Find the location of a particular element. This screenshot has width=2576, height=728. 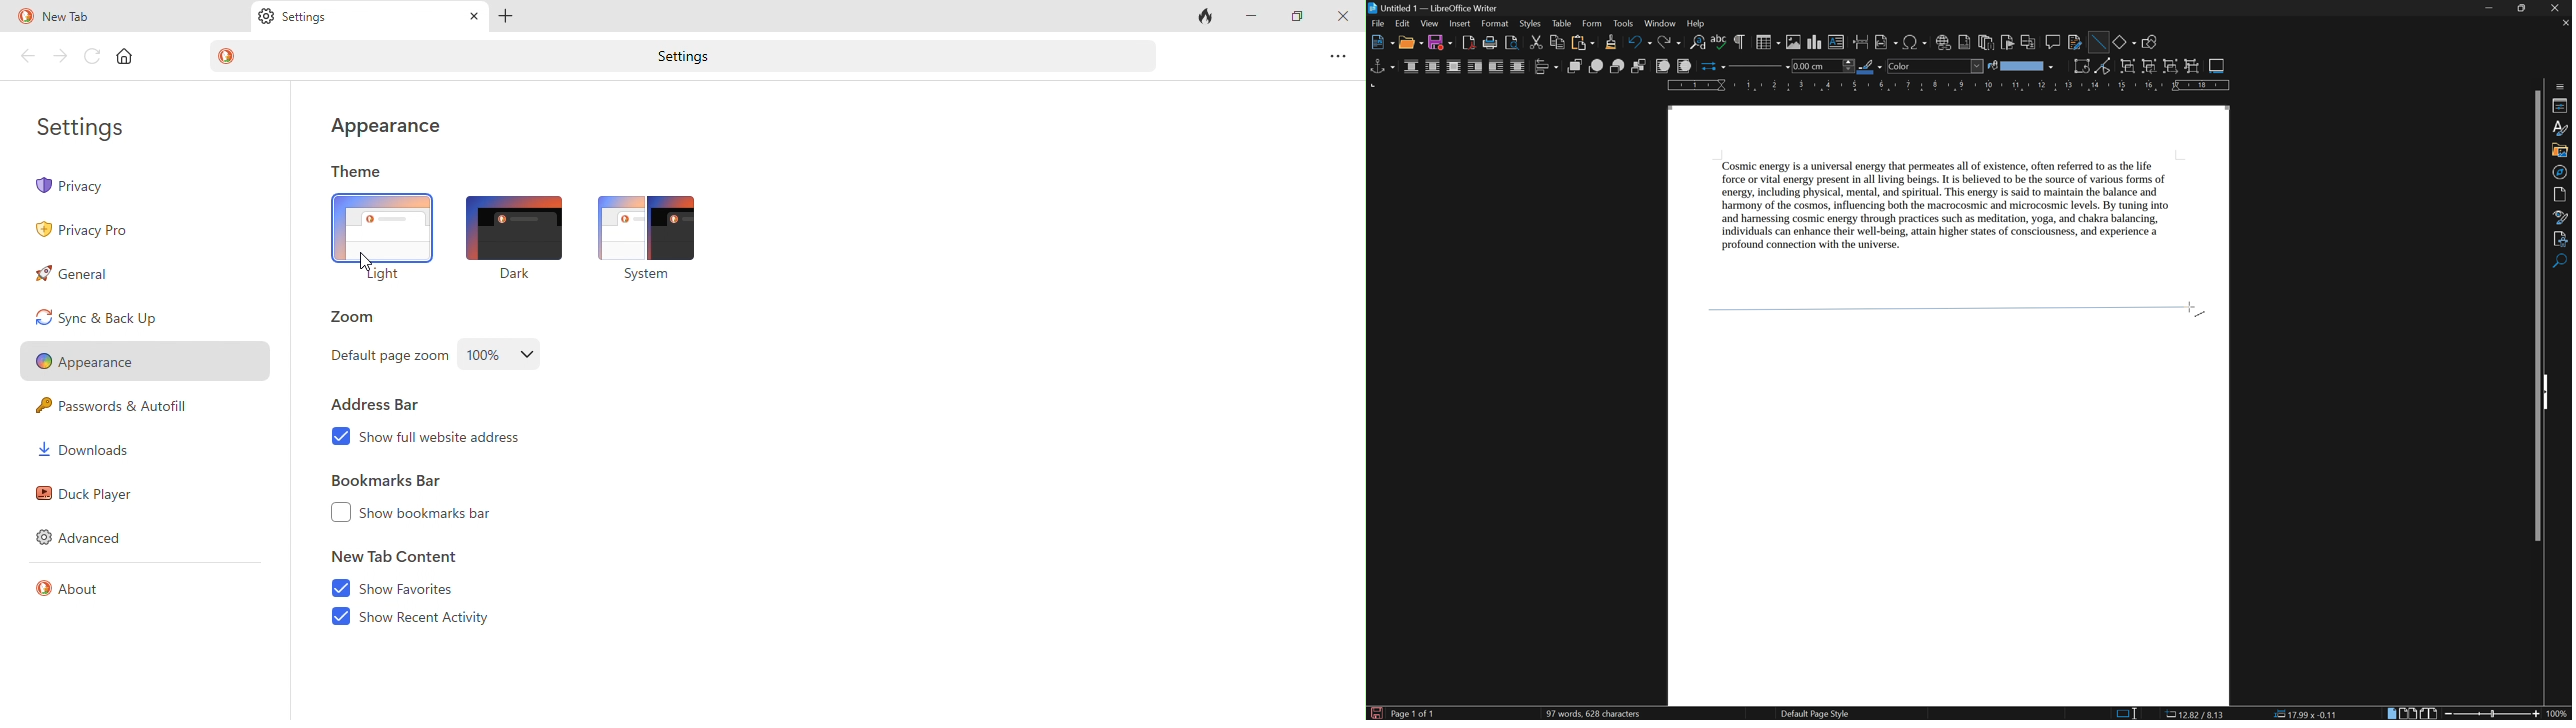

close is located at coordinates (2560, 8).